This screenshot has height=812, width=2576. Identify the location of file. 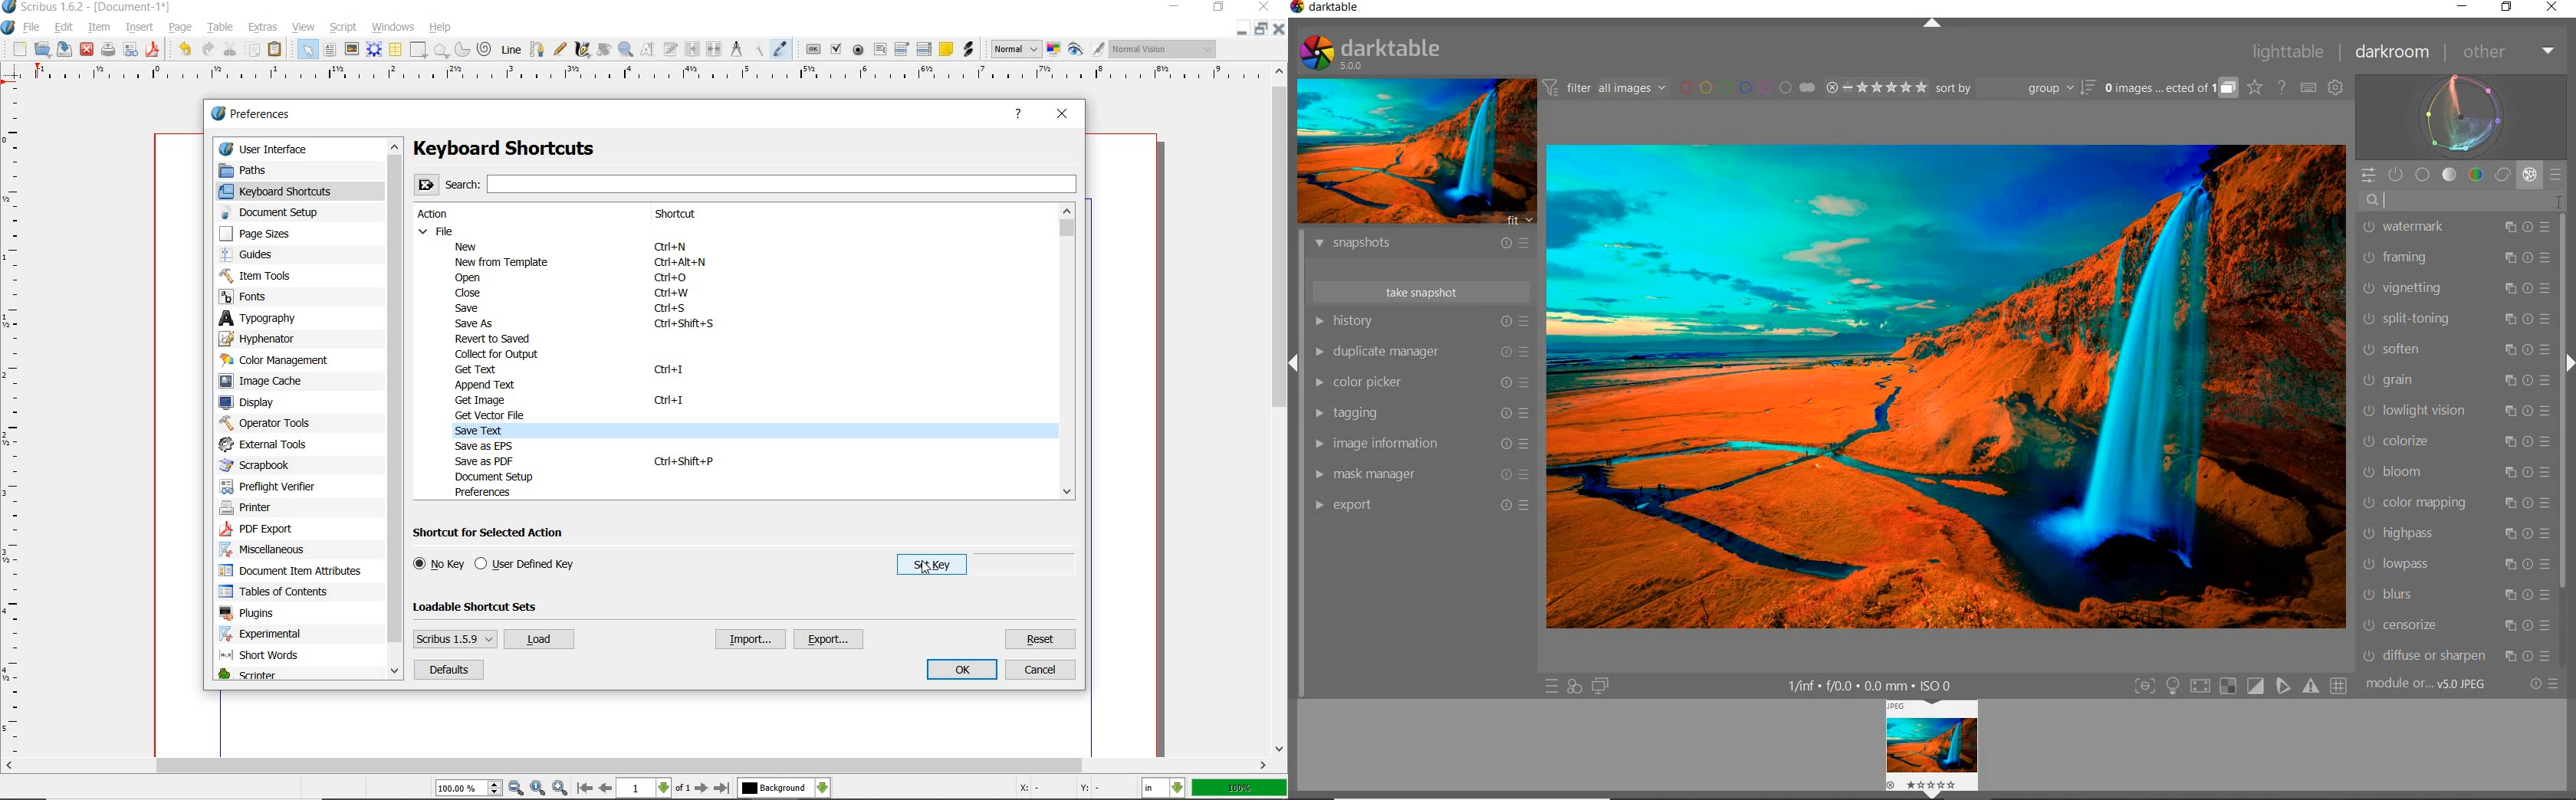
(438, 231).